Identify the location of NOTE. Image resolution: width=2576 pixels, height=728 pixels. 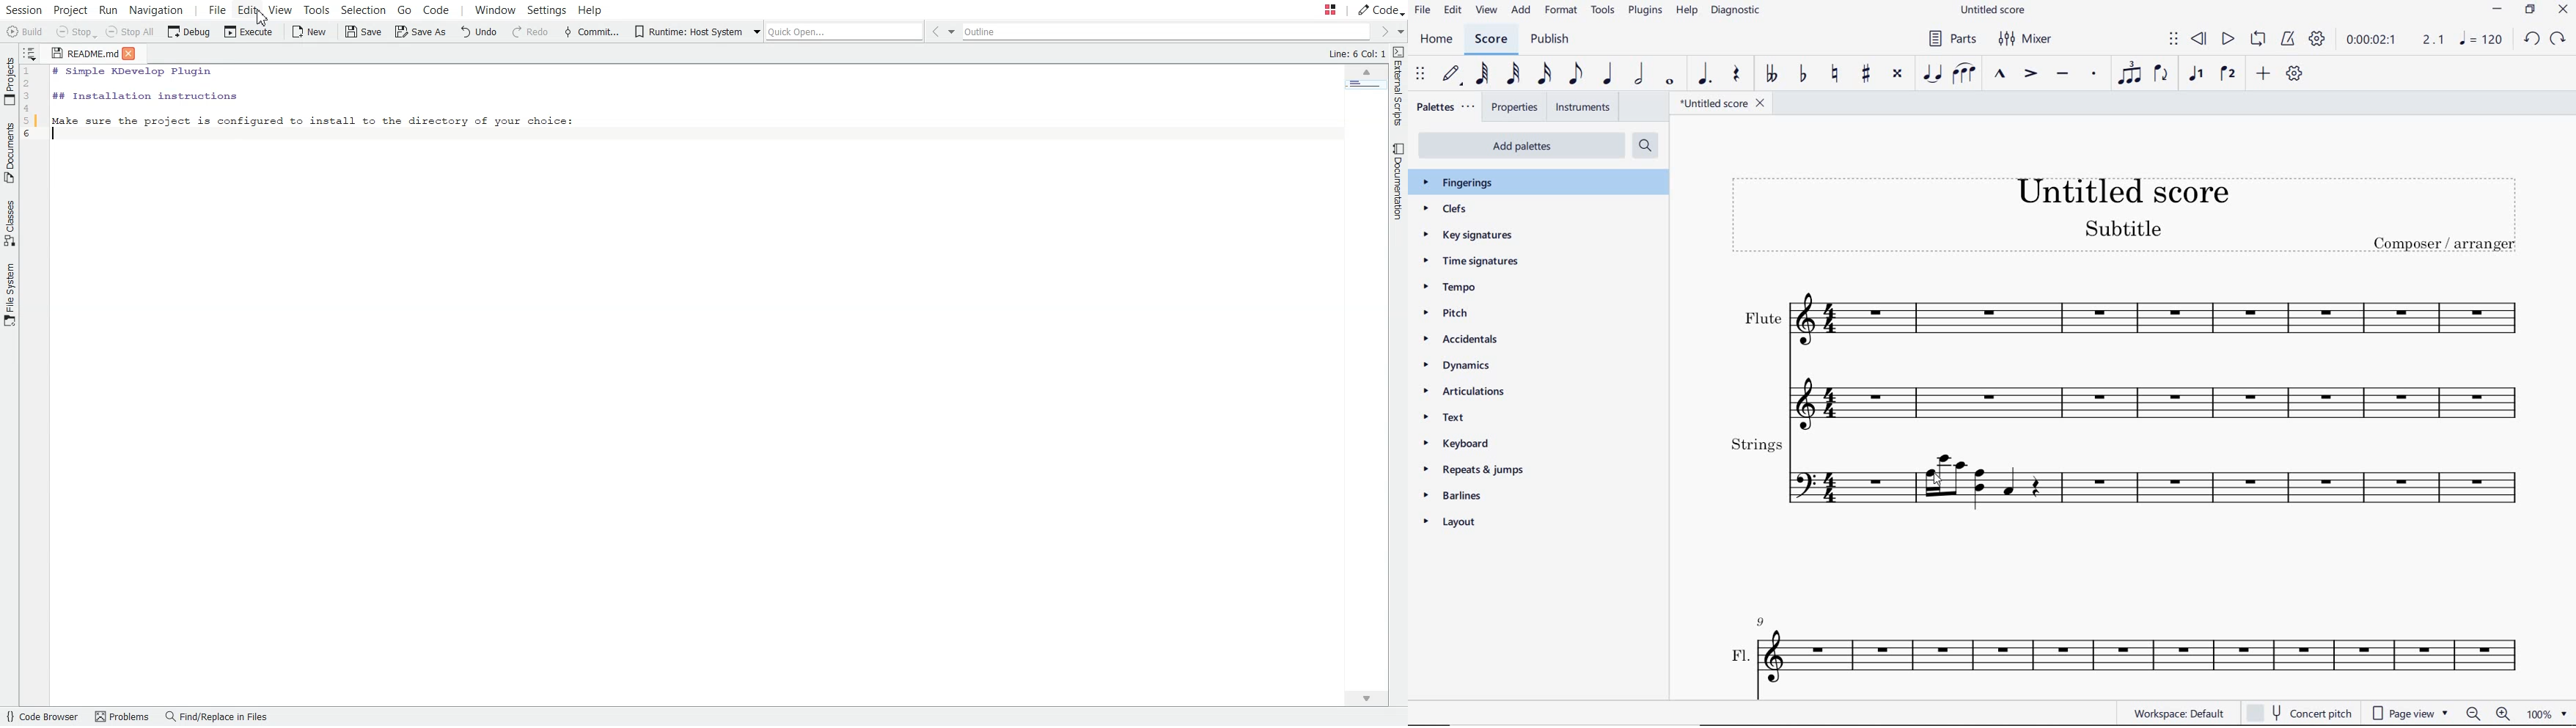
(2481, 40).